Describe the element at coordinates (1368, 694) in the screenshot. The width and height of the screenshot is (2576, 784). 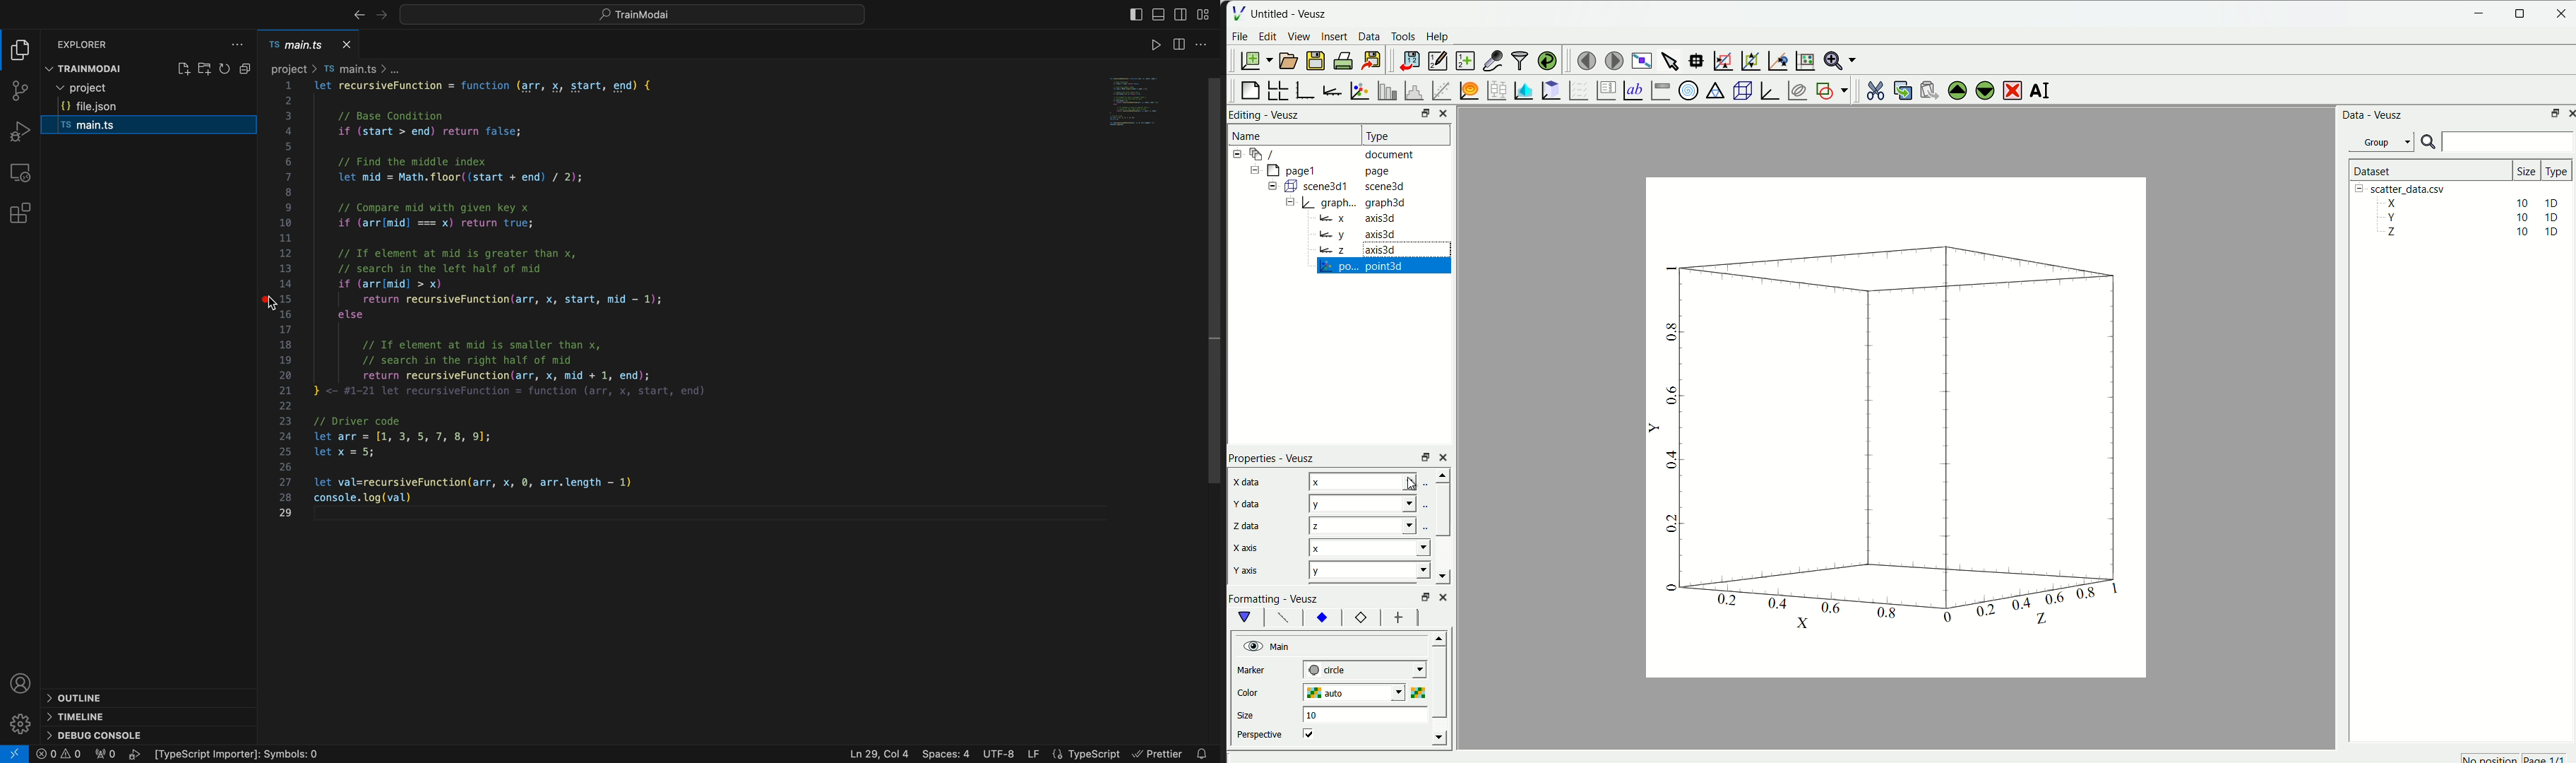
I see `auto` at that location.